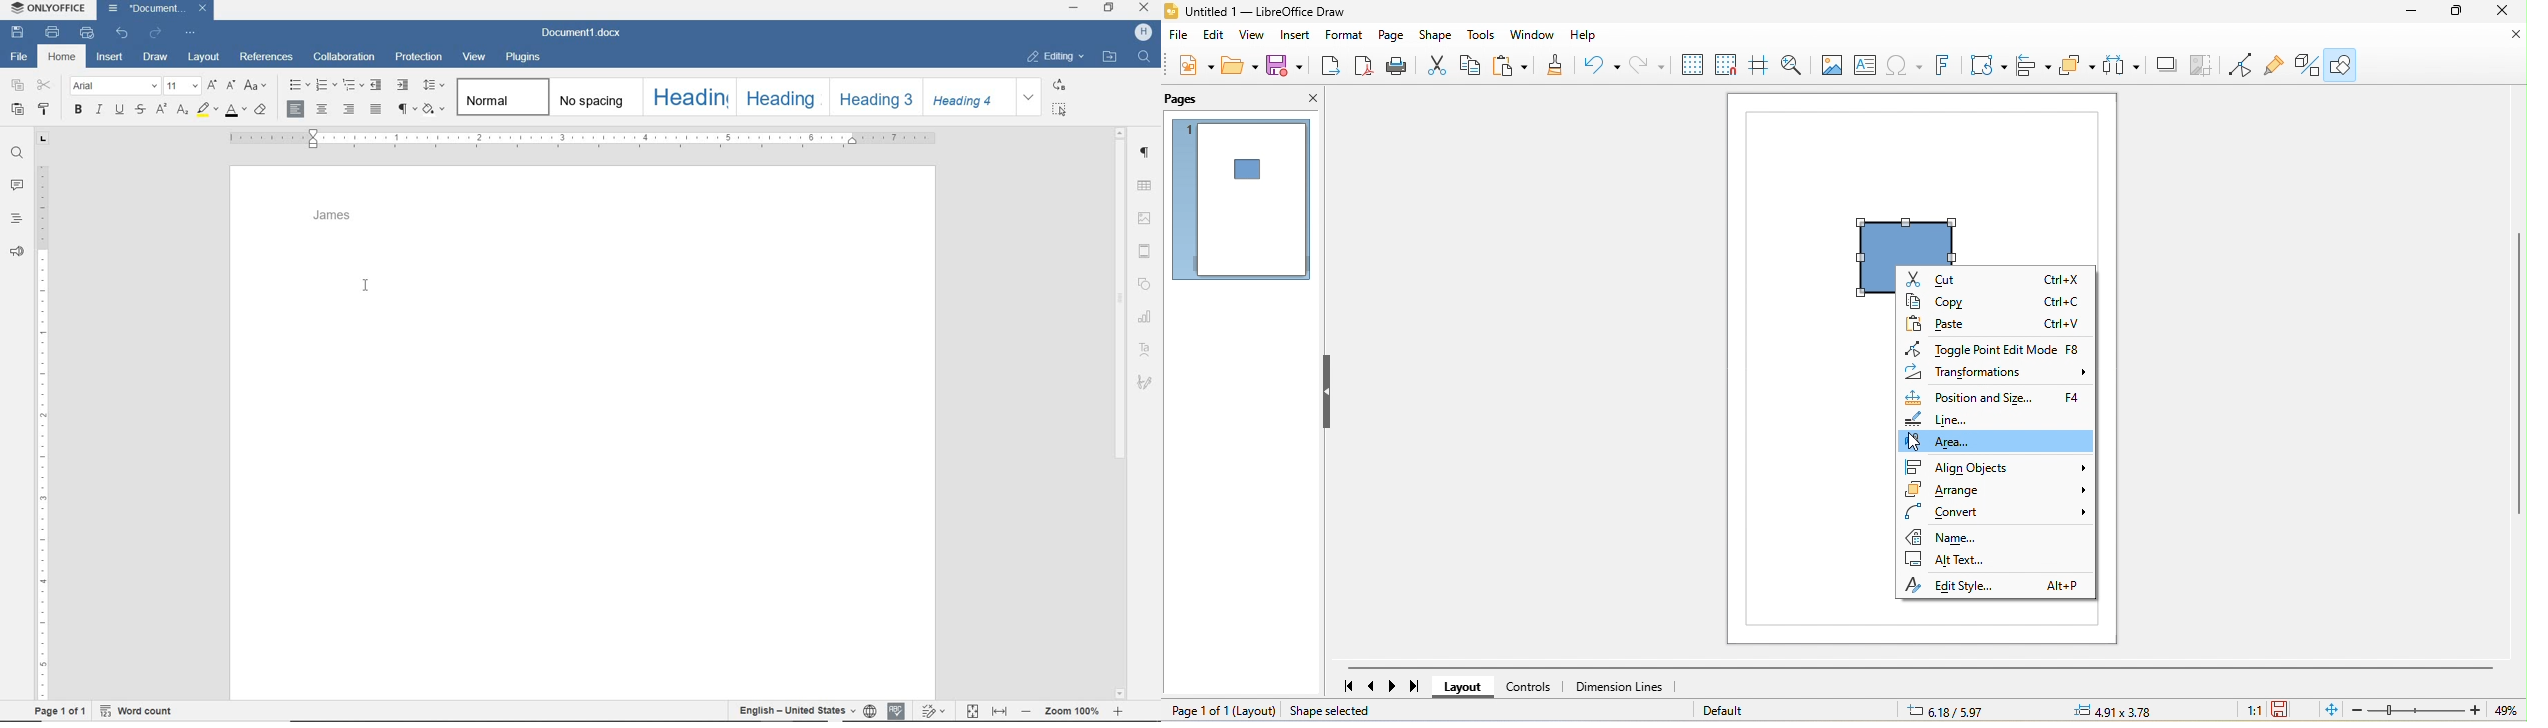  What do you see at coordinates (335, 216) in the screenshot?
I see `james` at bounding box center [335, 216].